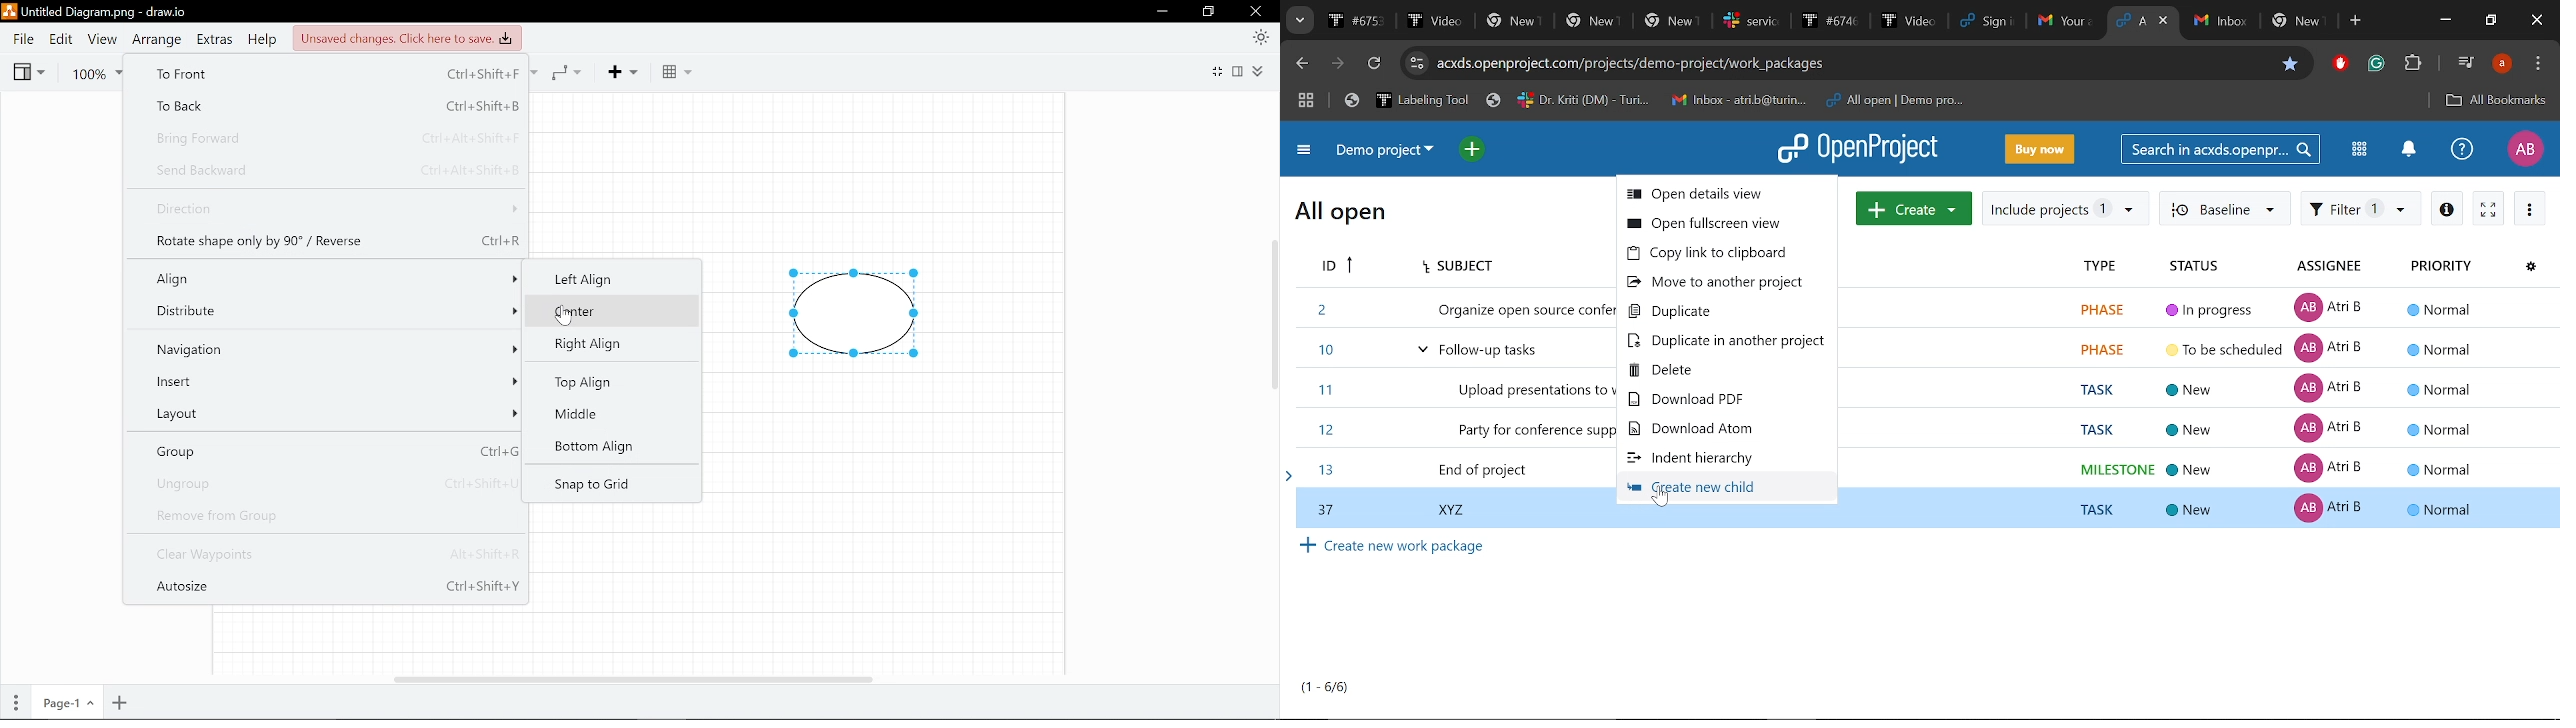  I want to click on Download atom, so click(1715, 428).